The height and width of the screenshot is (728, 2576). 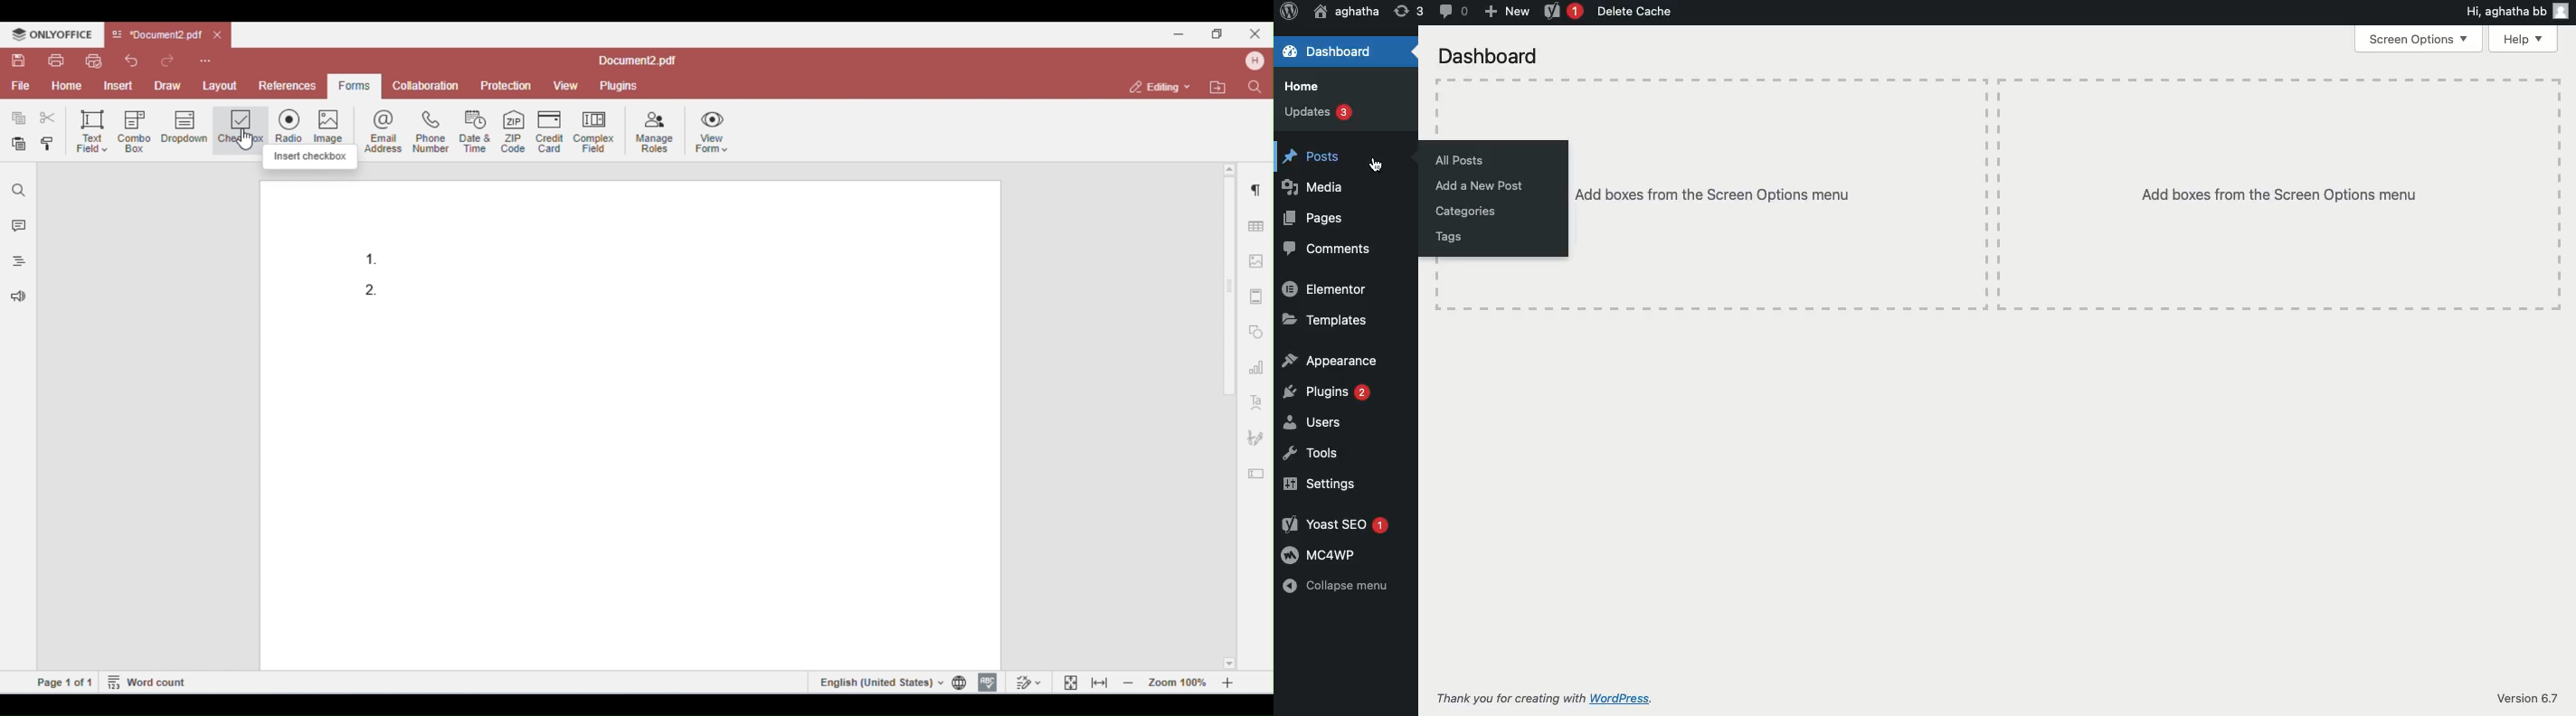 I want to click on Name, so click(x=1343, y=14).